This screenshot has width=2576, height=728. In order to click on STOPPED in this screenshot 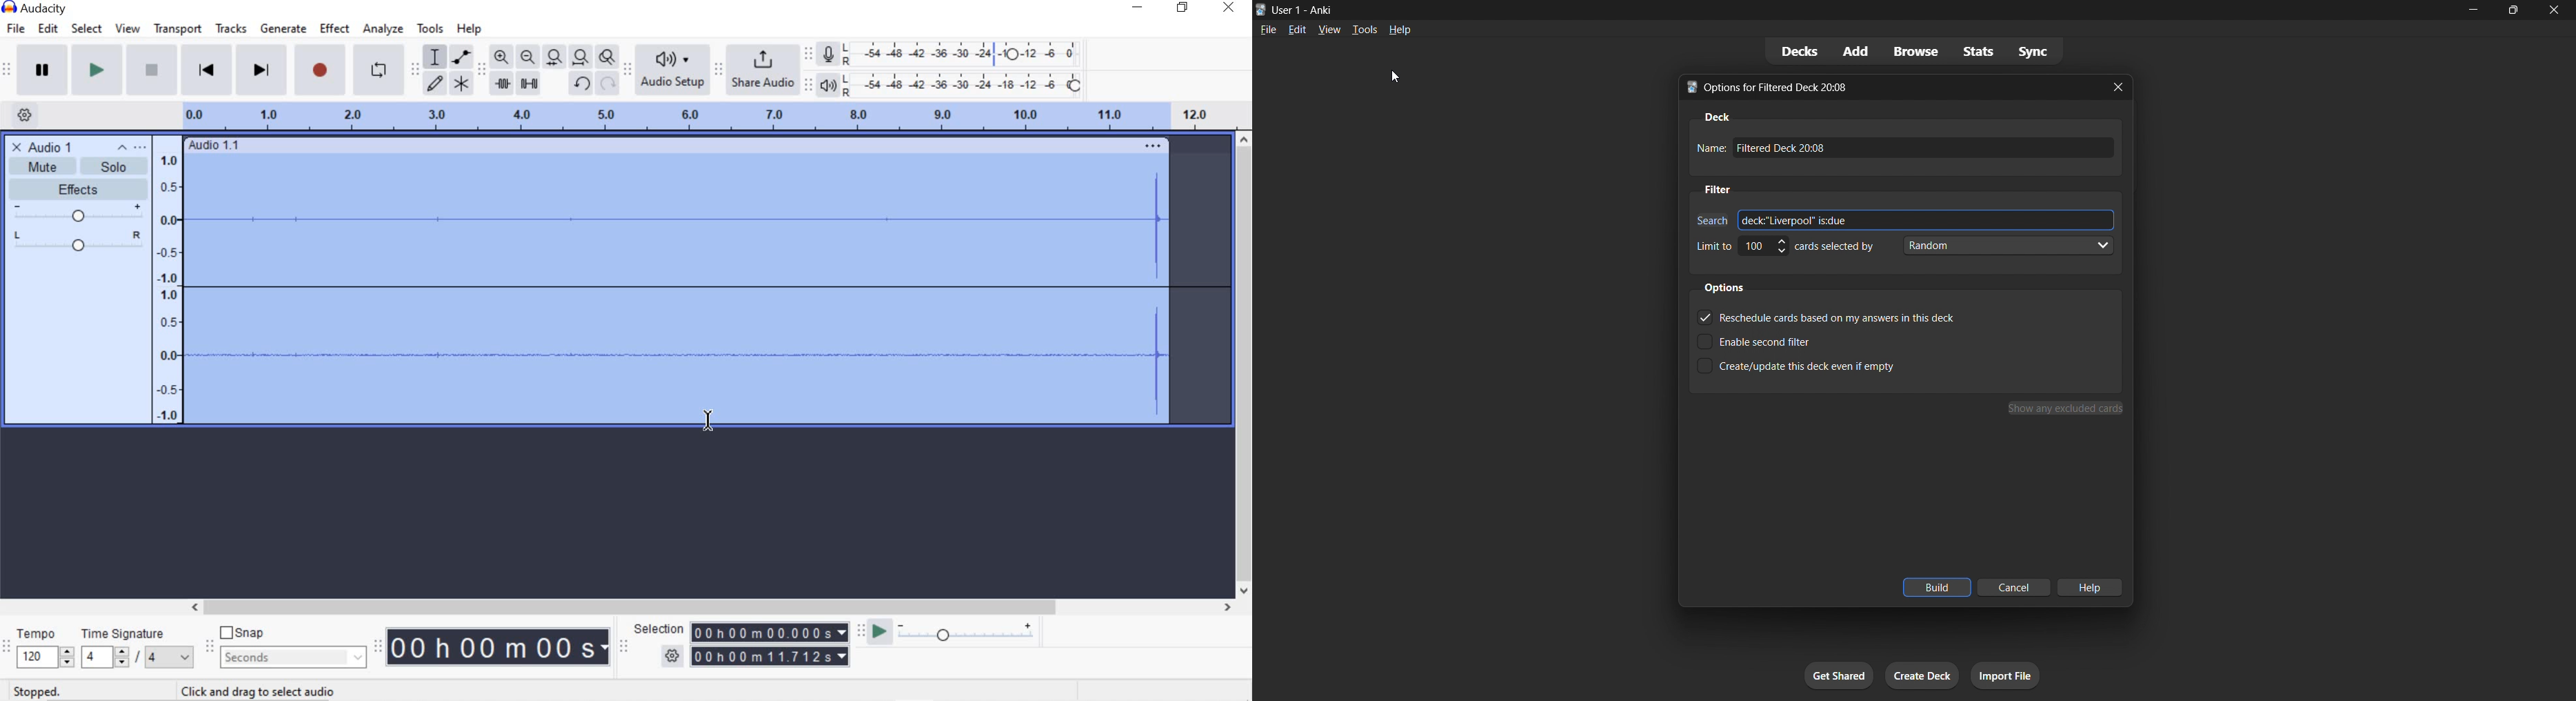, I will do `click(37, 691)`.